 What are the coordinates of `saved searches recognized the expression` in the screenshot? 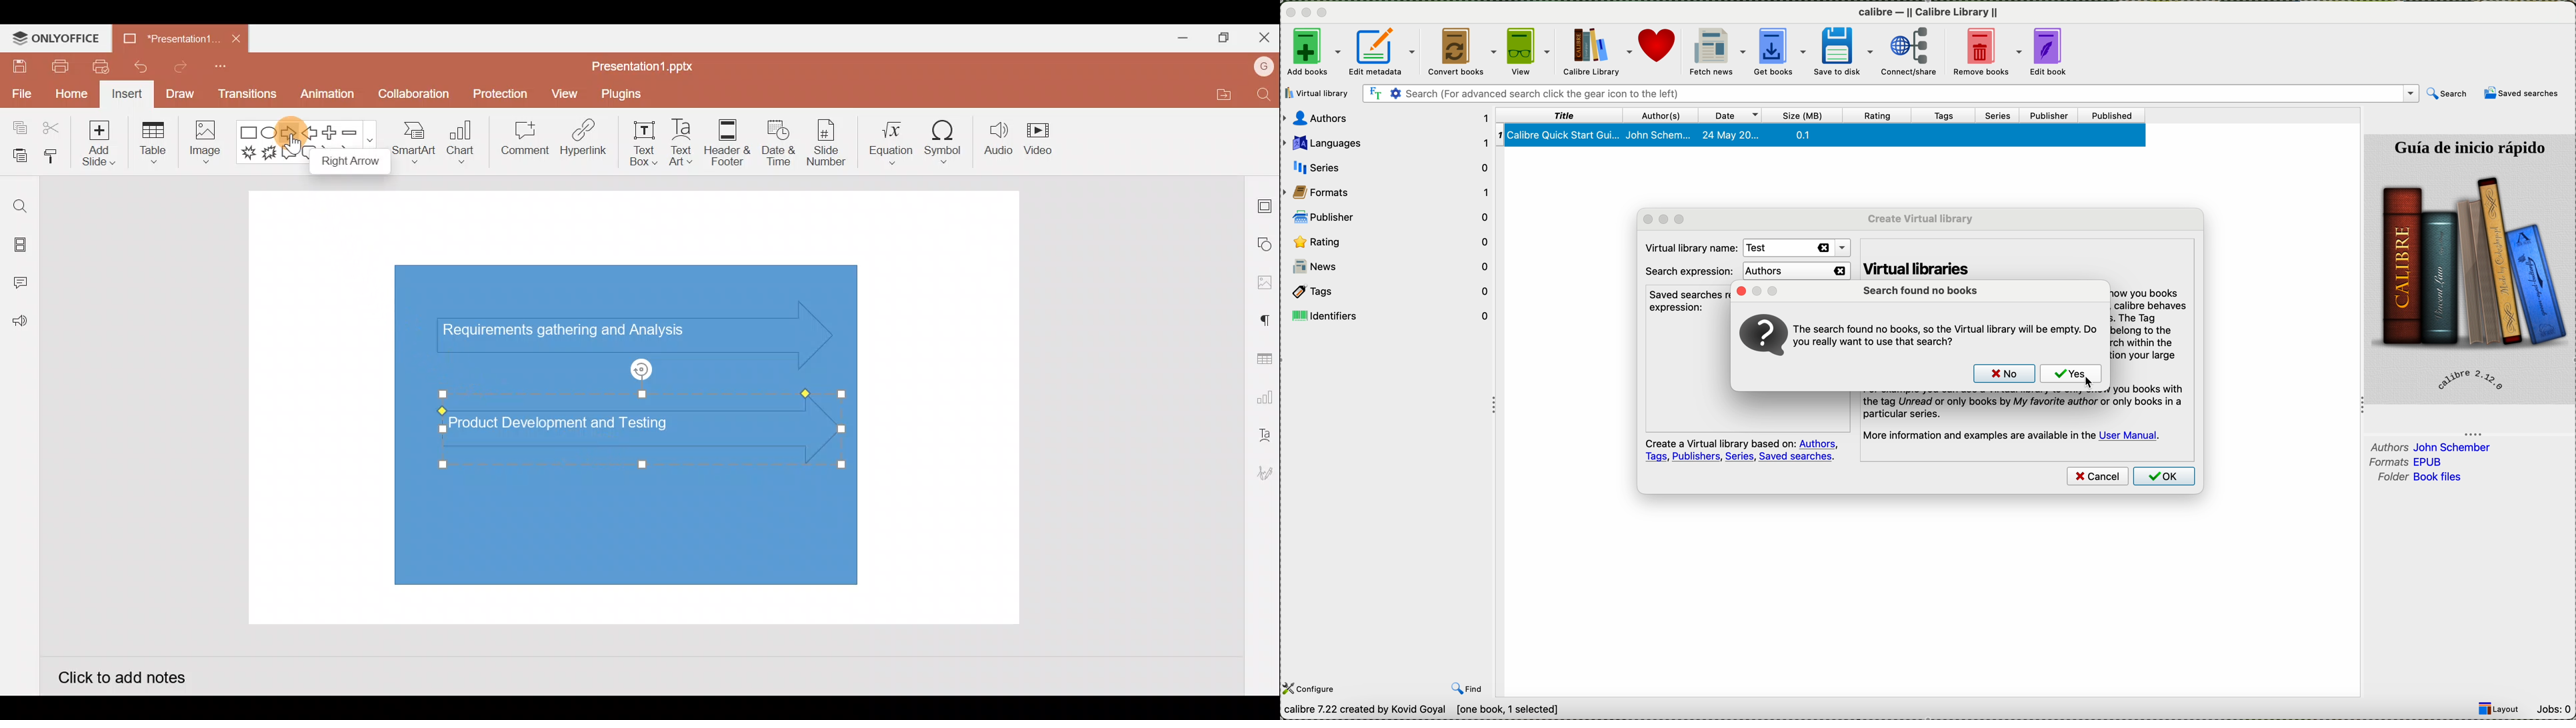 It's located at (1685, 301).